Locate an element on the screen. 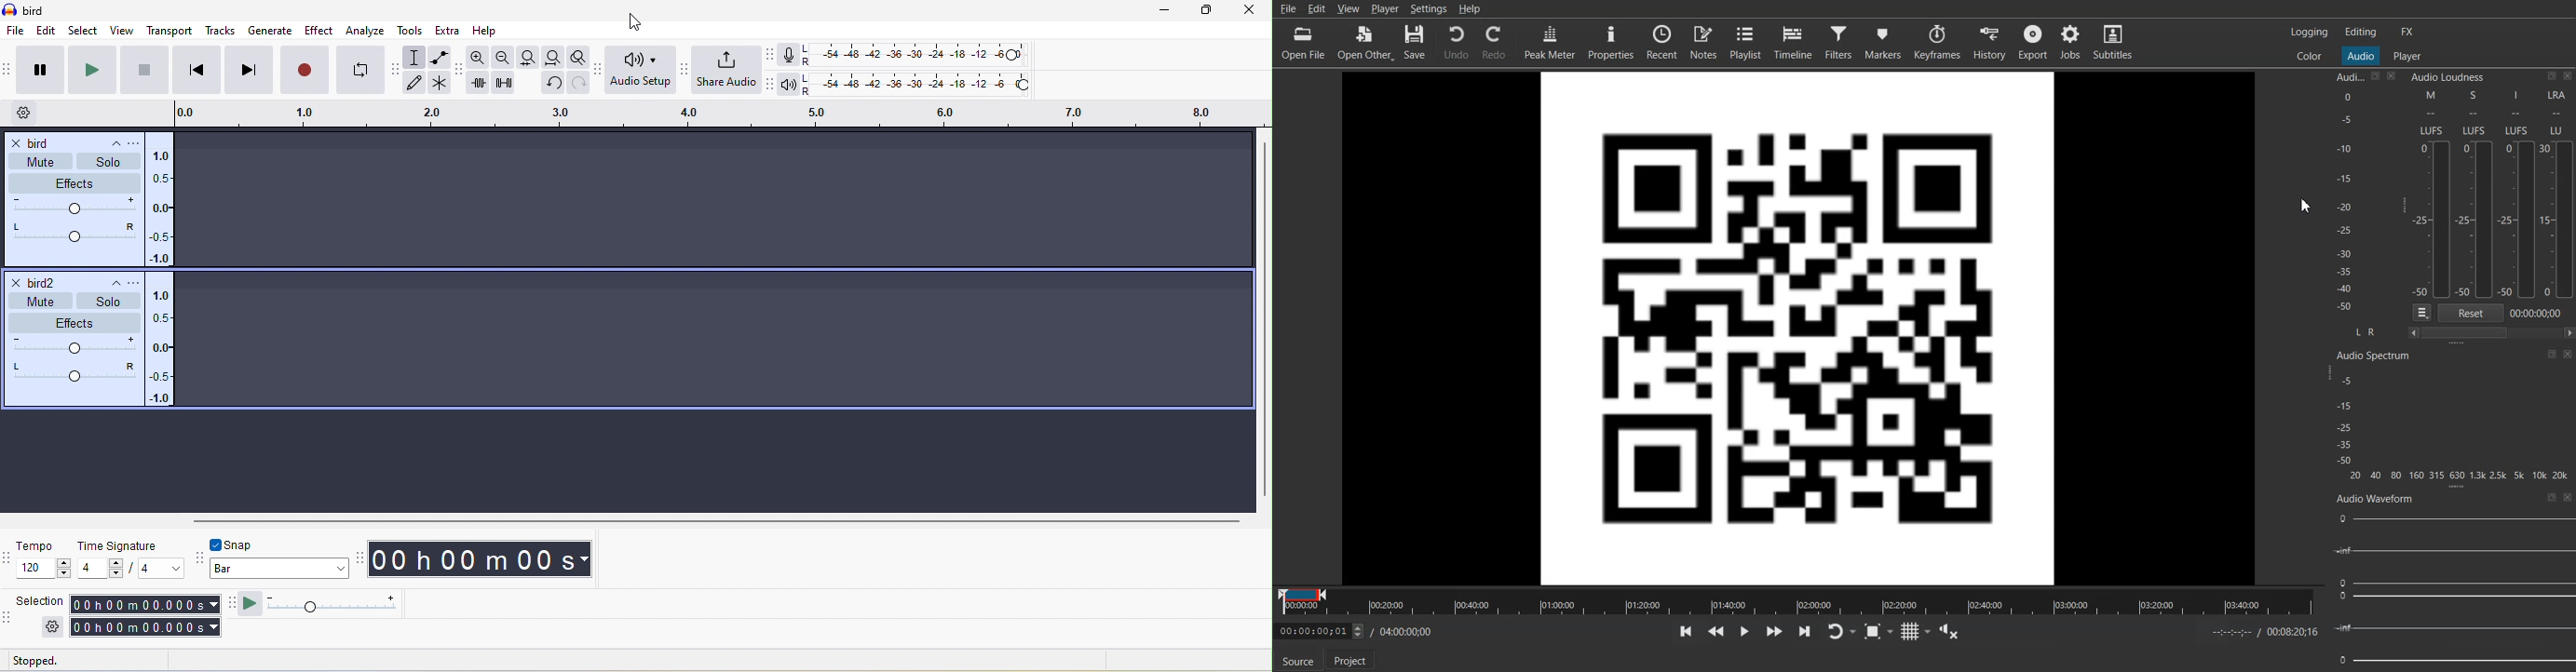  extra is located at coordinates (450, 30).